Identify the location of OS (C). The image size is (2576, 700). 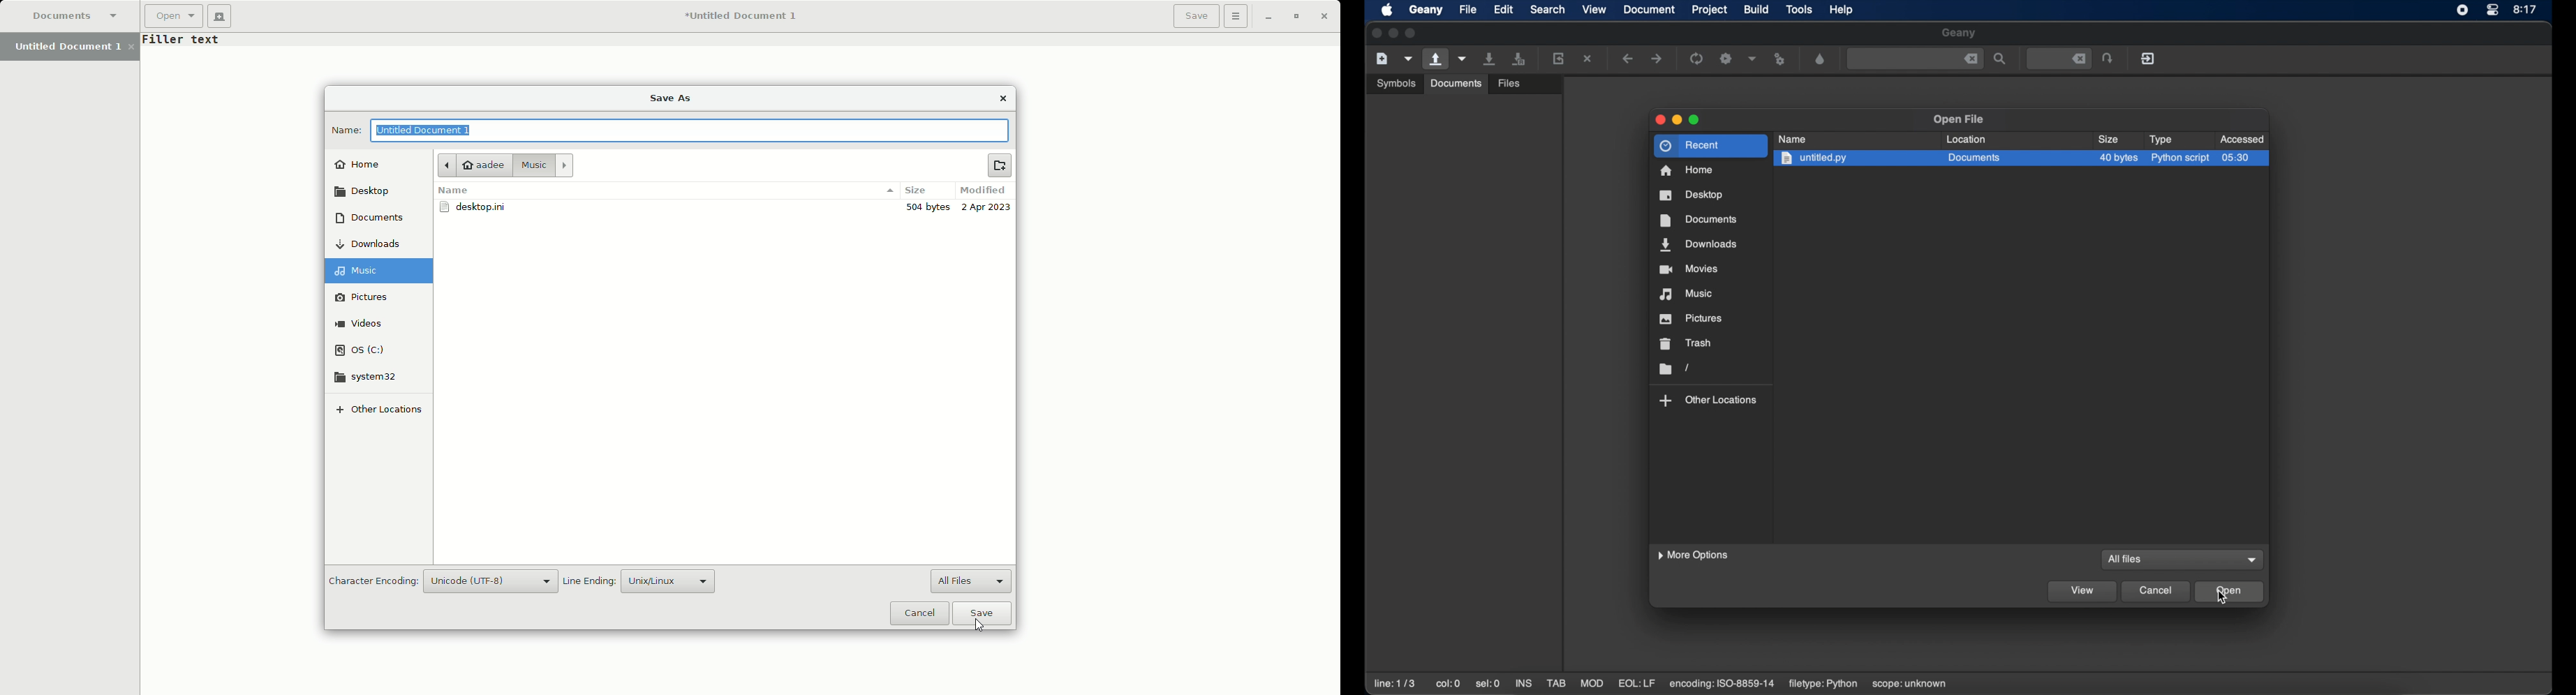
(368, 352).